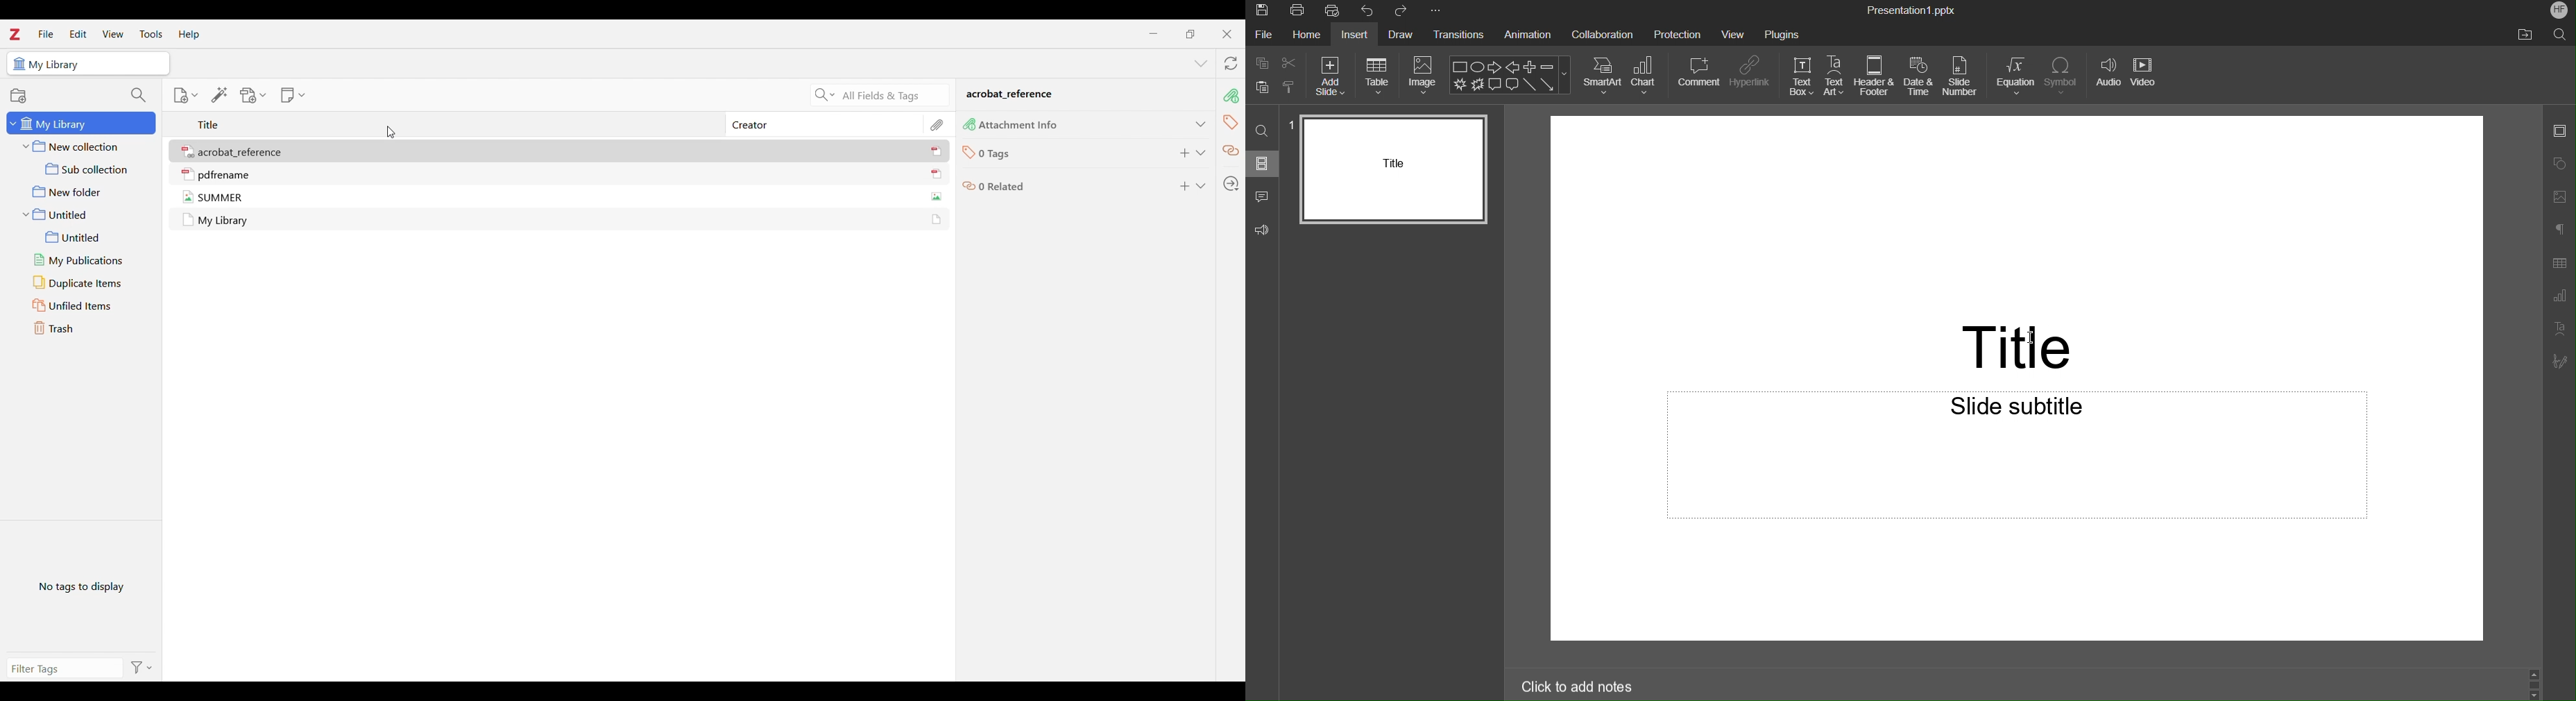 The height and width of the screenshot is (728, 2576). Describe the element at coordinates (2559, 133) in the screenshot. I see `Slide Settings` at that location.